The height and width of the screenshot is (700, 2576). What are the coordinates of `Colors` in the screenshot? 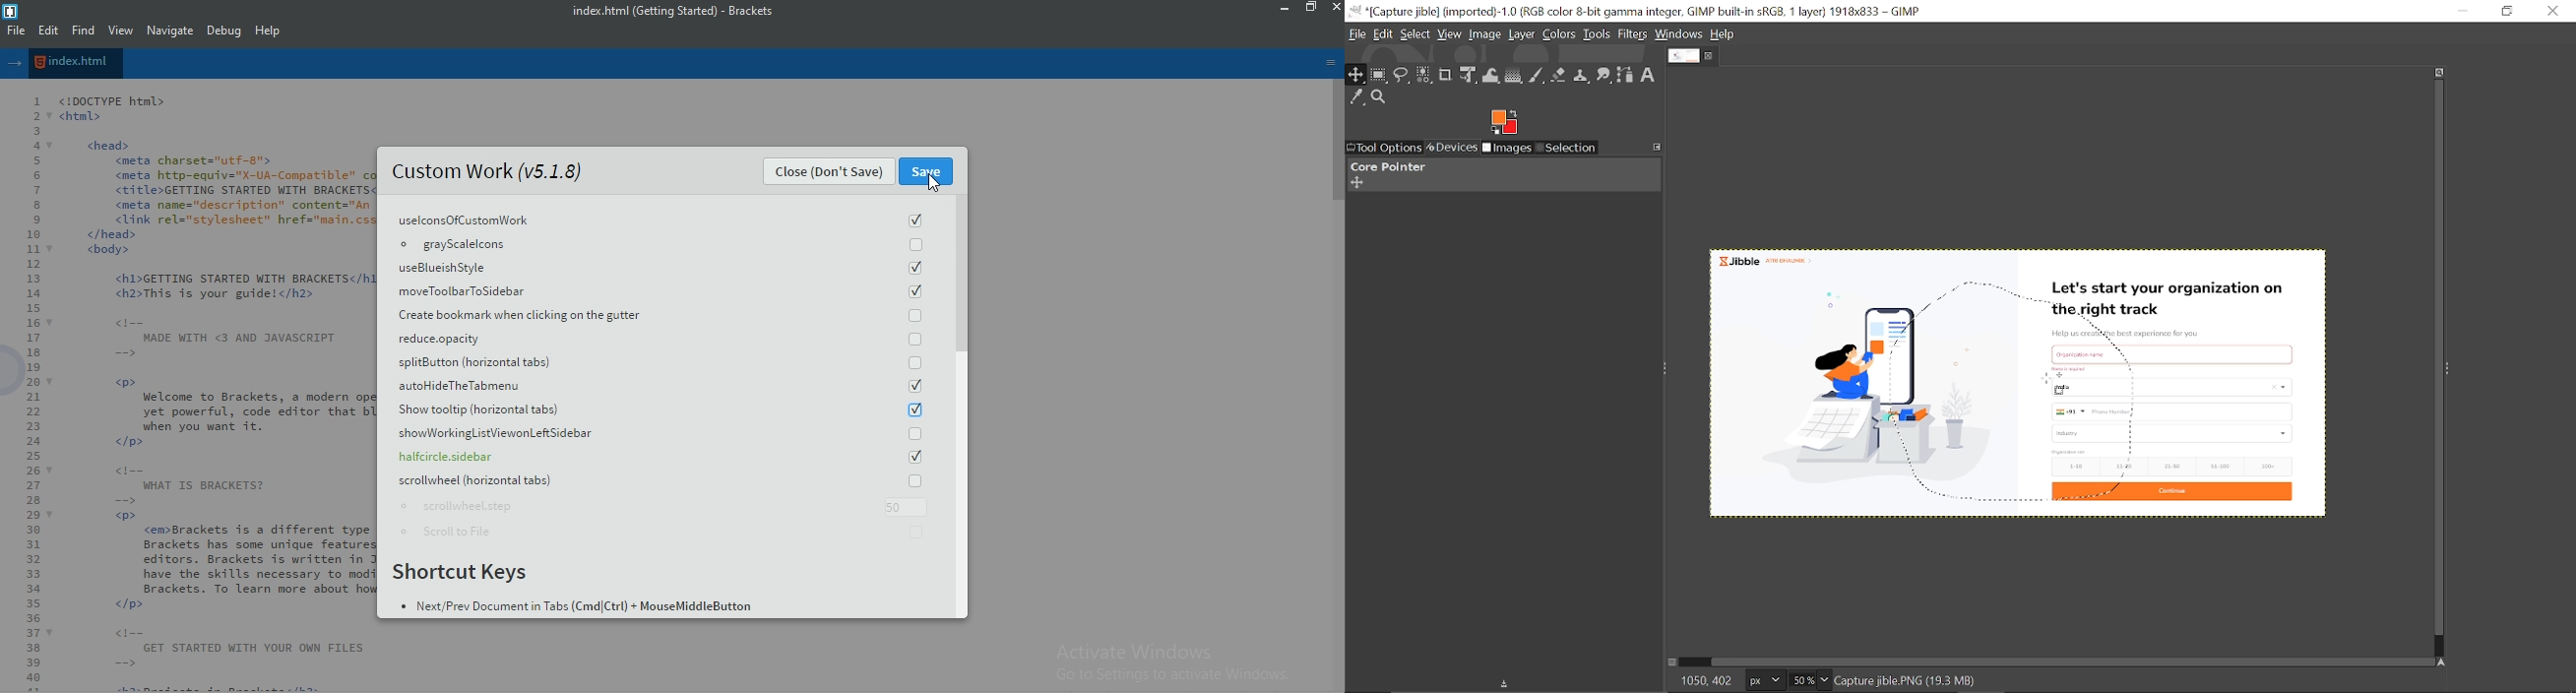 It's located at (1559, 36).